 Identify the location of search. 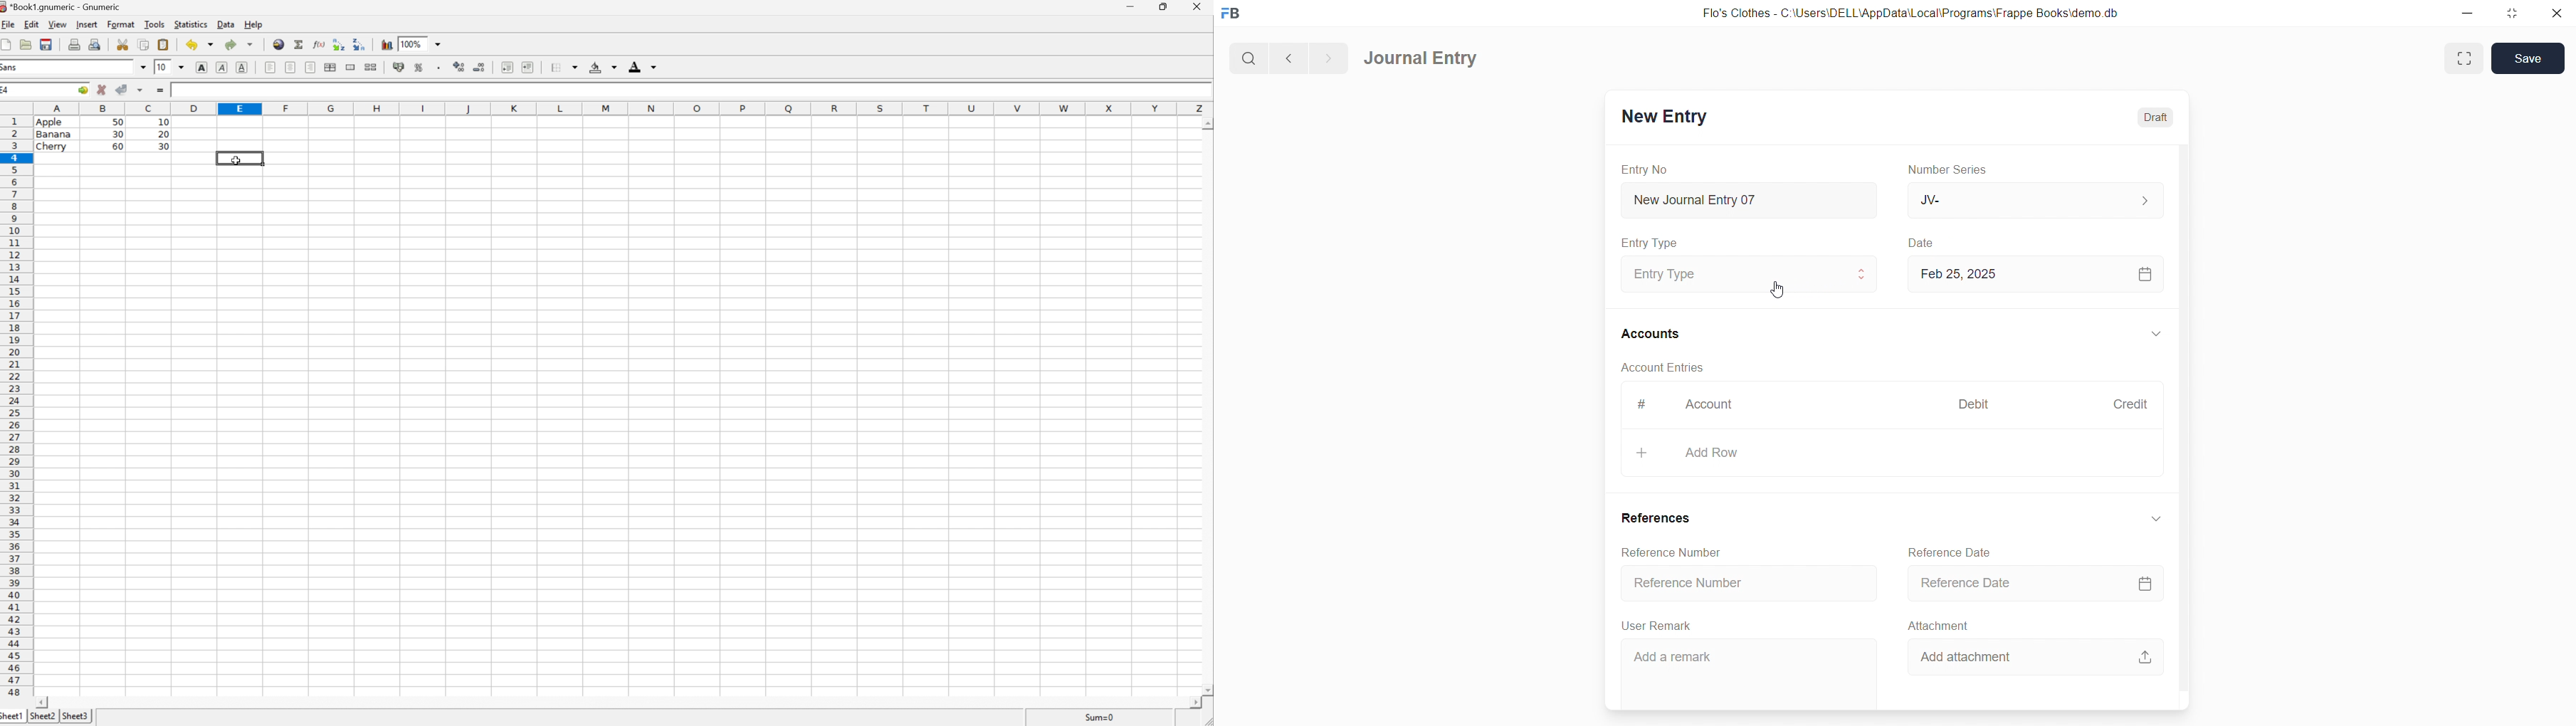
(1247, 56).